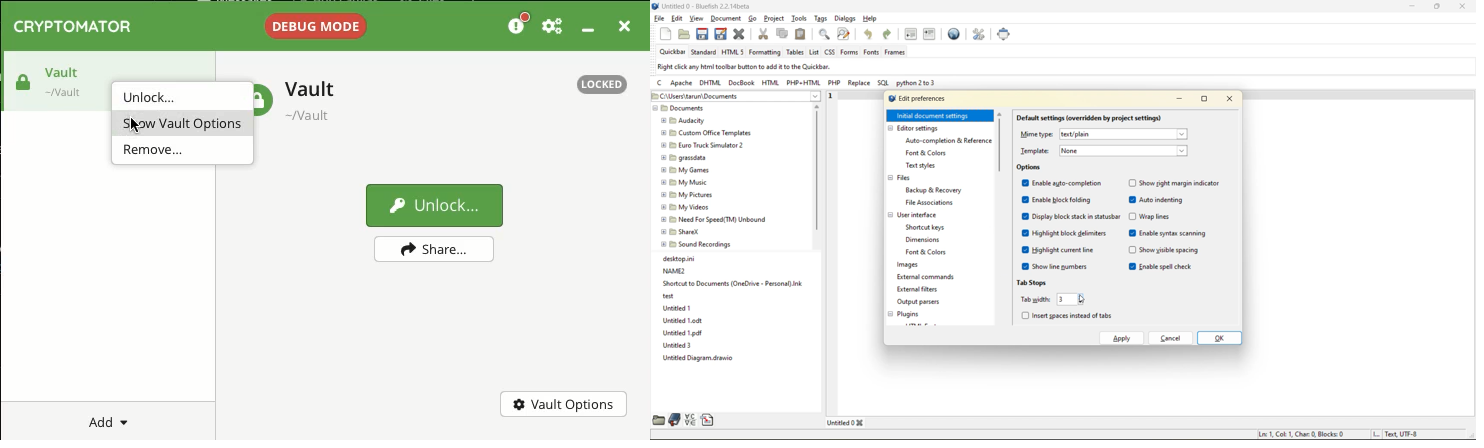 This screenshot has height=448, width=1484. What do you see at coordinates (592, 29) in the screenshot?
I see `minimise` at bounding box center [592, 29].